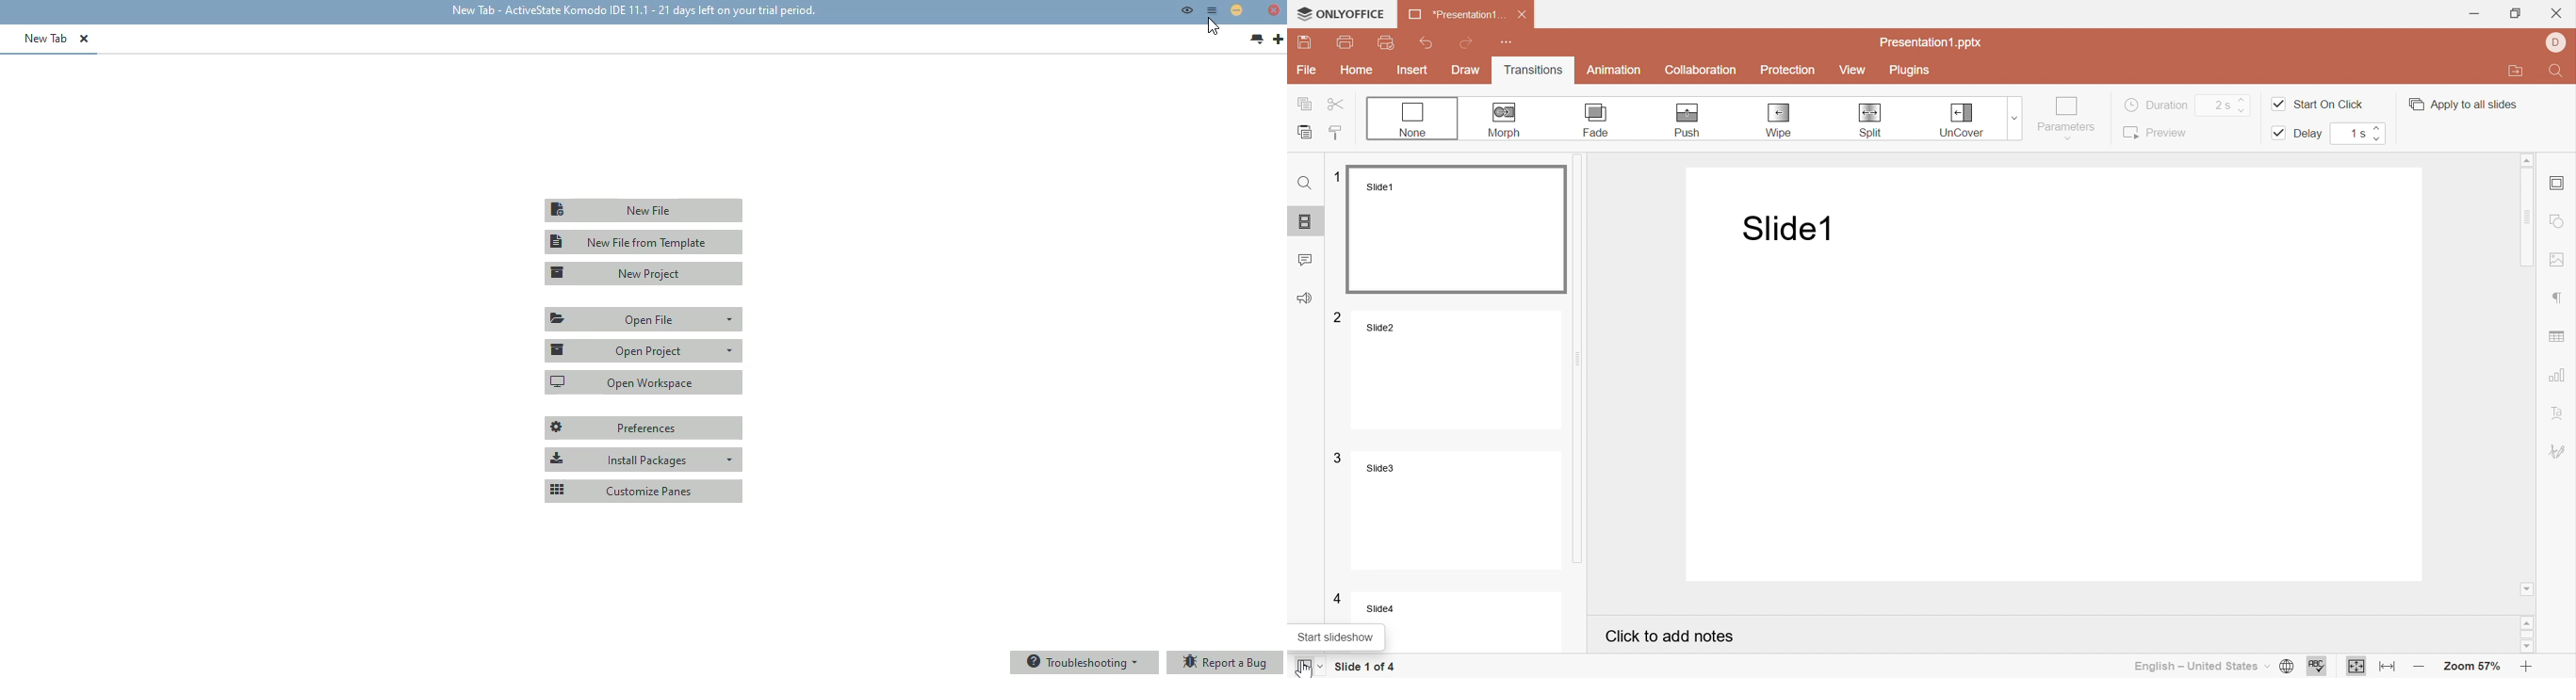 The width and height of the screenshot is (2576, 700). What do you see at coordinates (1687, 121) in the screenshot?
I see `Push` at bounding box center [1687, 121].